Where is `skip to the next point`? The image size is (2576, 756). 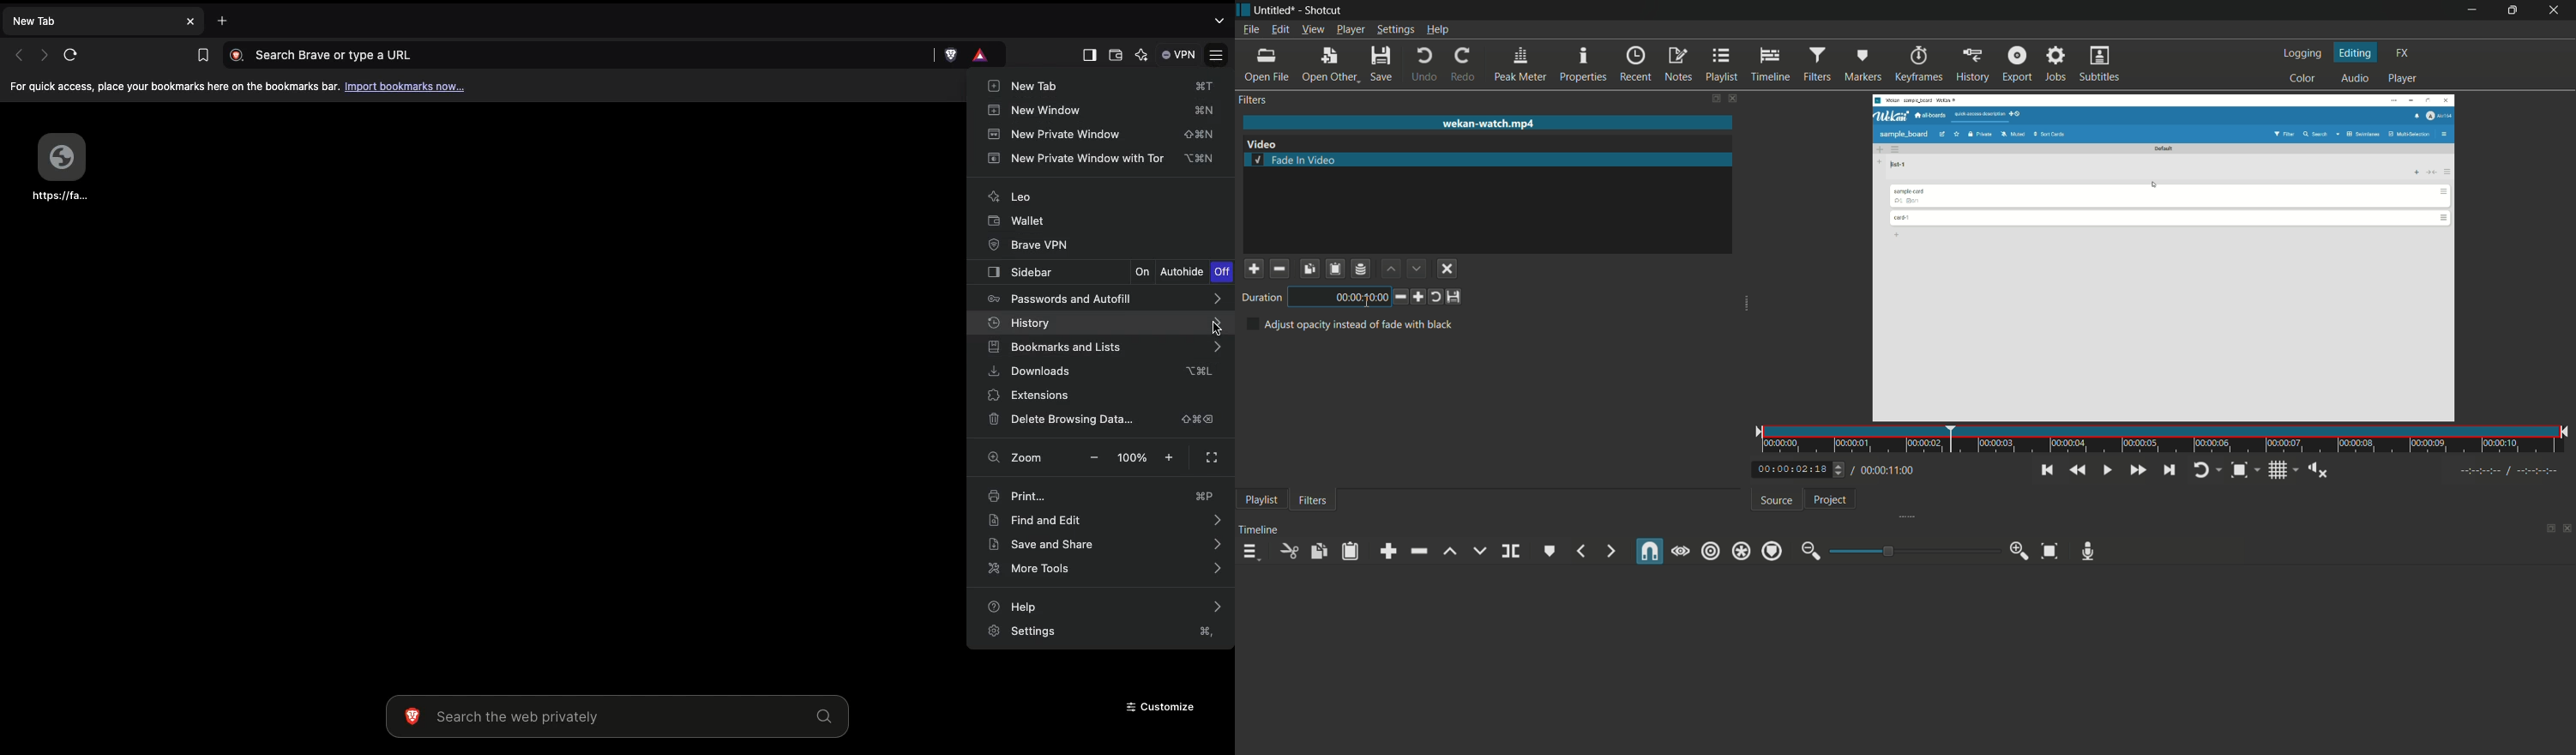
skip to the next point is located at coordinates (2169, 470).